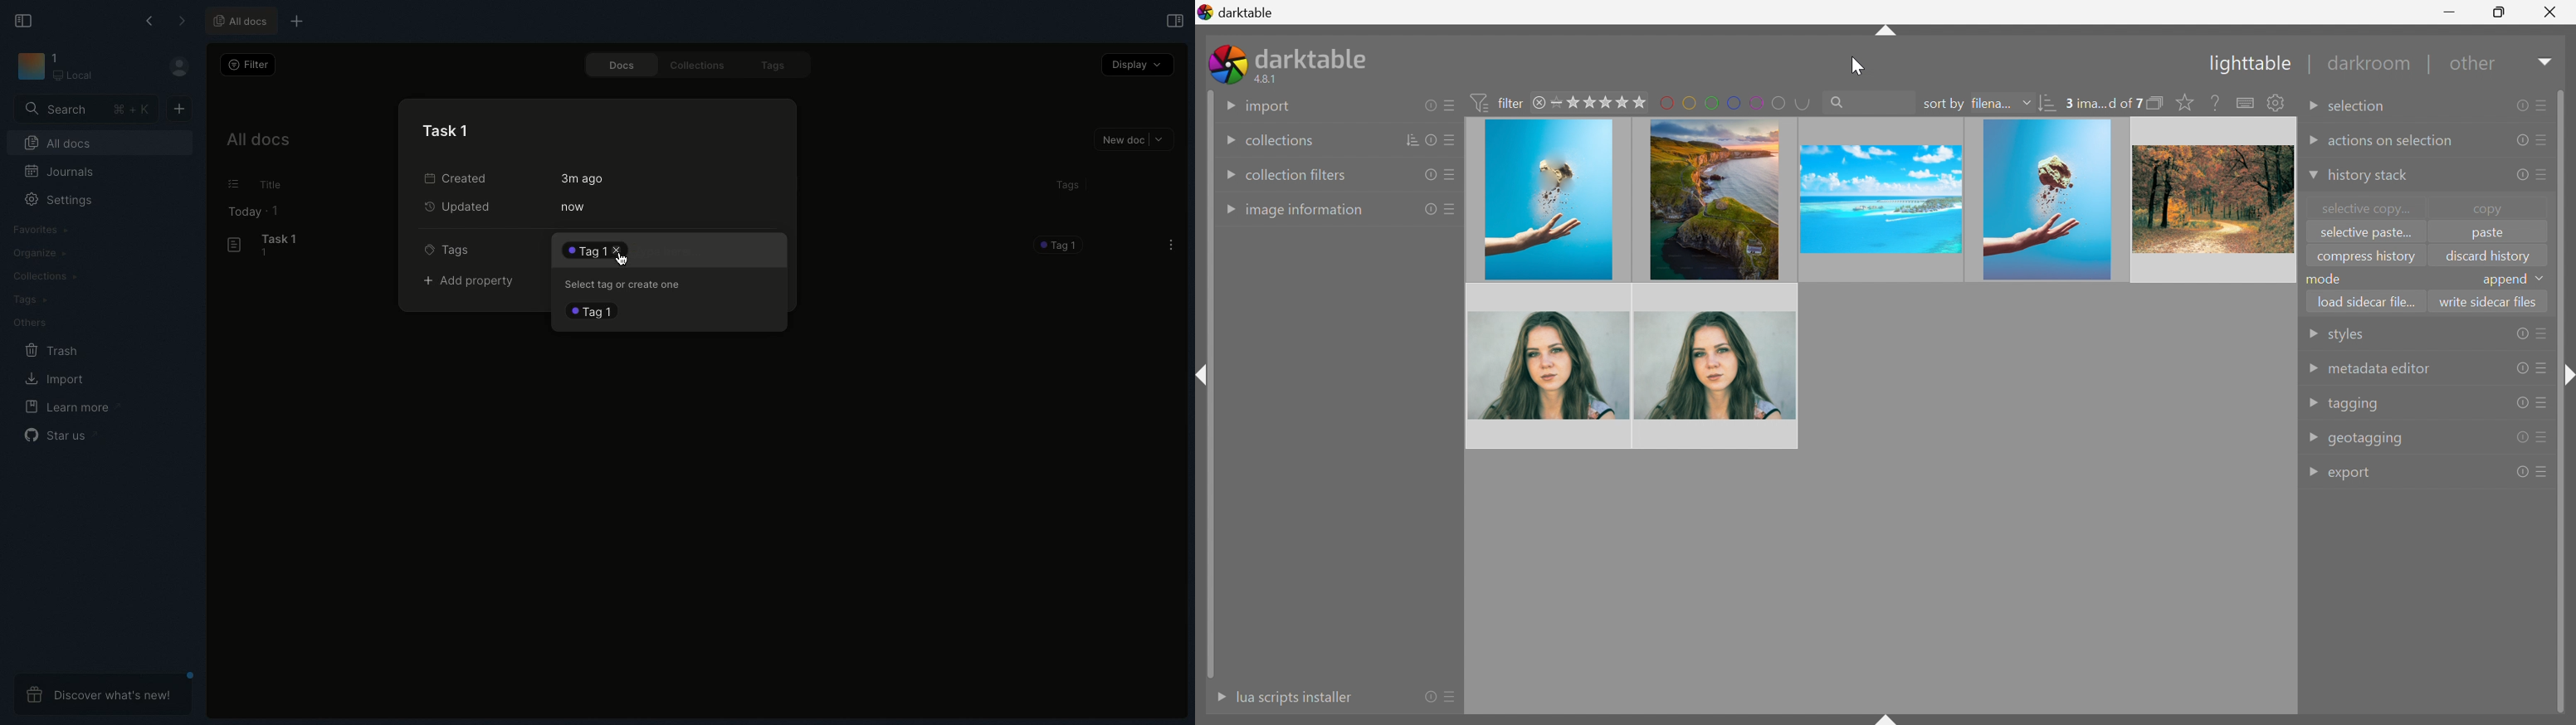 Image resolution: width=2576 pixels, height=728 pixels. Describe the element at coordinates (1227, 64) in the screenshot. I see `darktable icon` at that location.